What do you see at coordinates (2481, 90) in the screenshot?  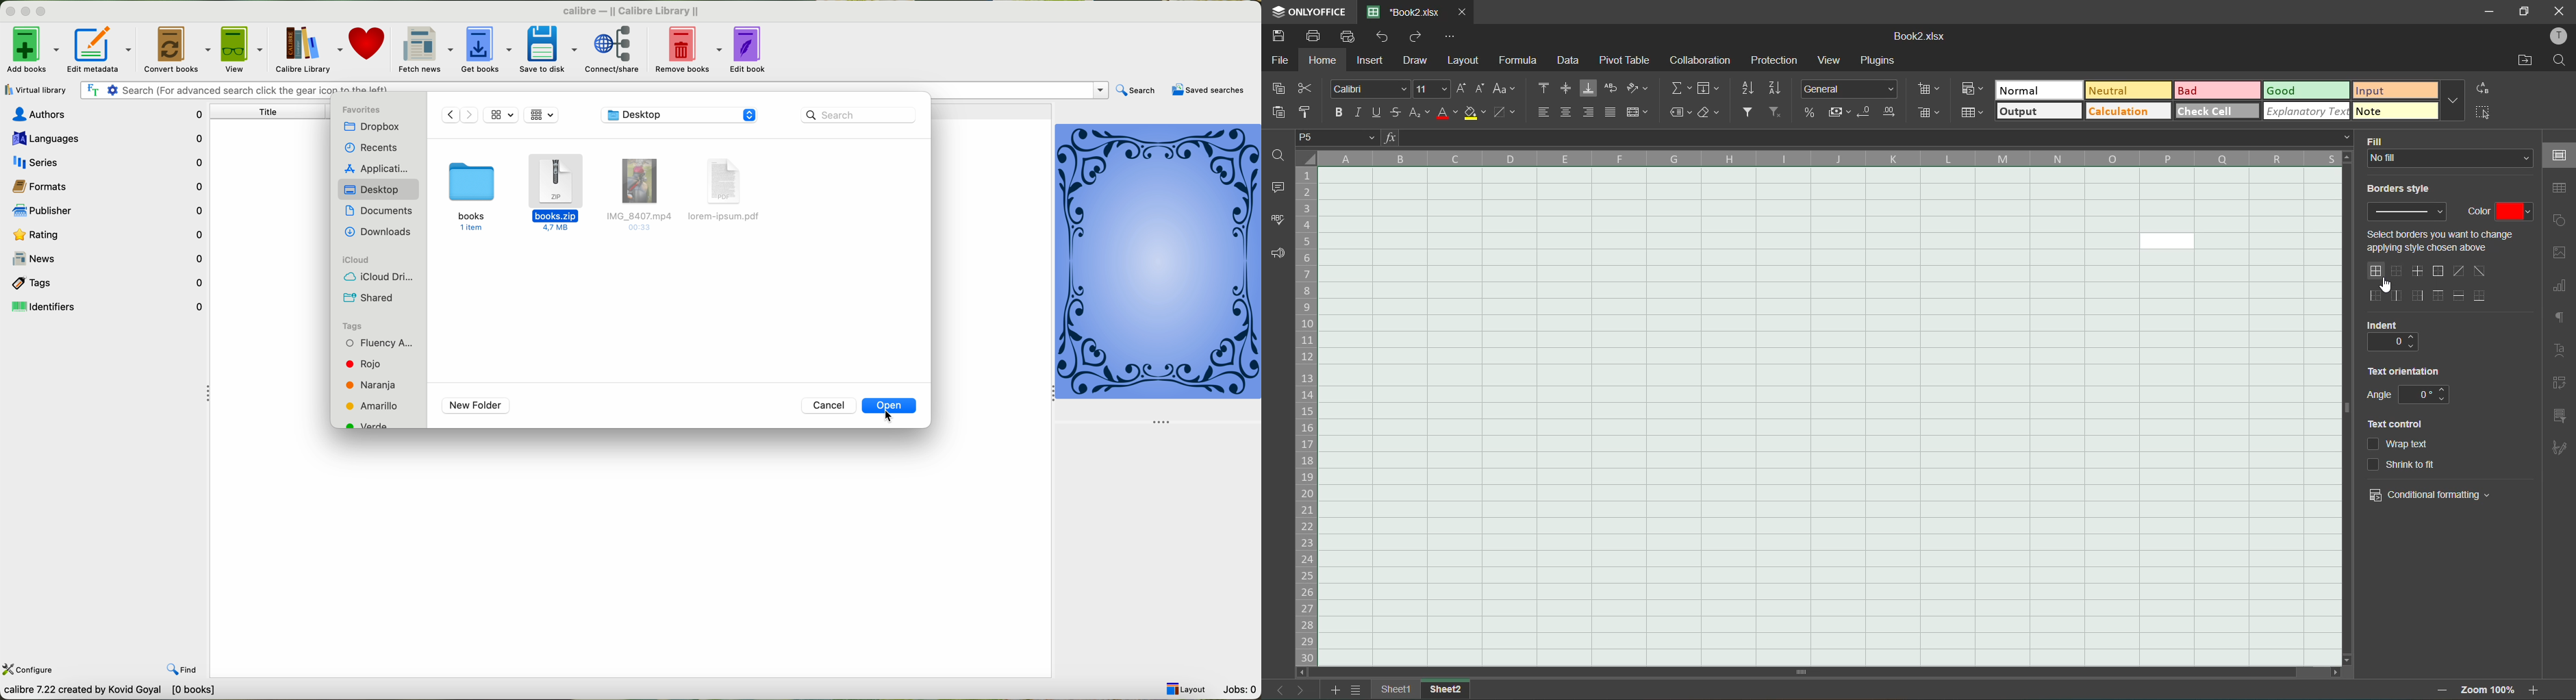 I see `replace` at bounding box center [2481, 90].